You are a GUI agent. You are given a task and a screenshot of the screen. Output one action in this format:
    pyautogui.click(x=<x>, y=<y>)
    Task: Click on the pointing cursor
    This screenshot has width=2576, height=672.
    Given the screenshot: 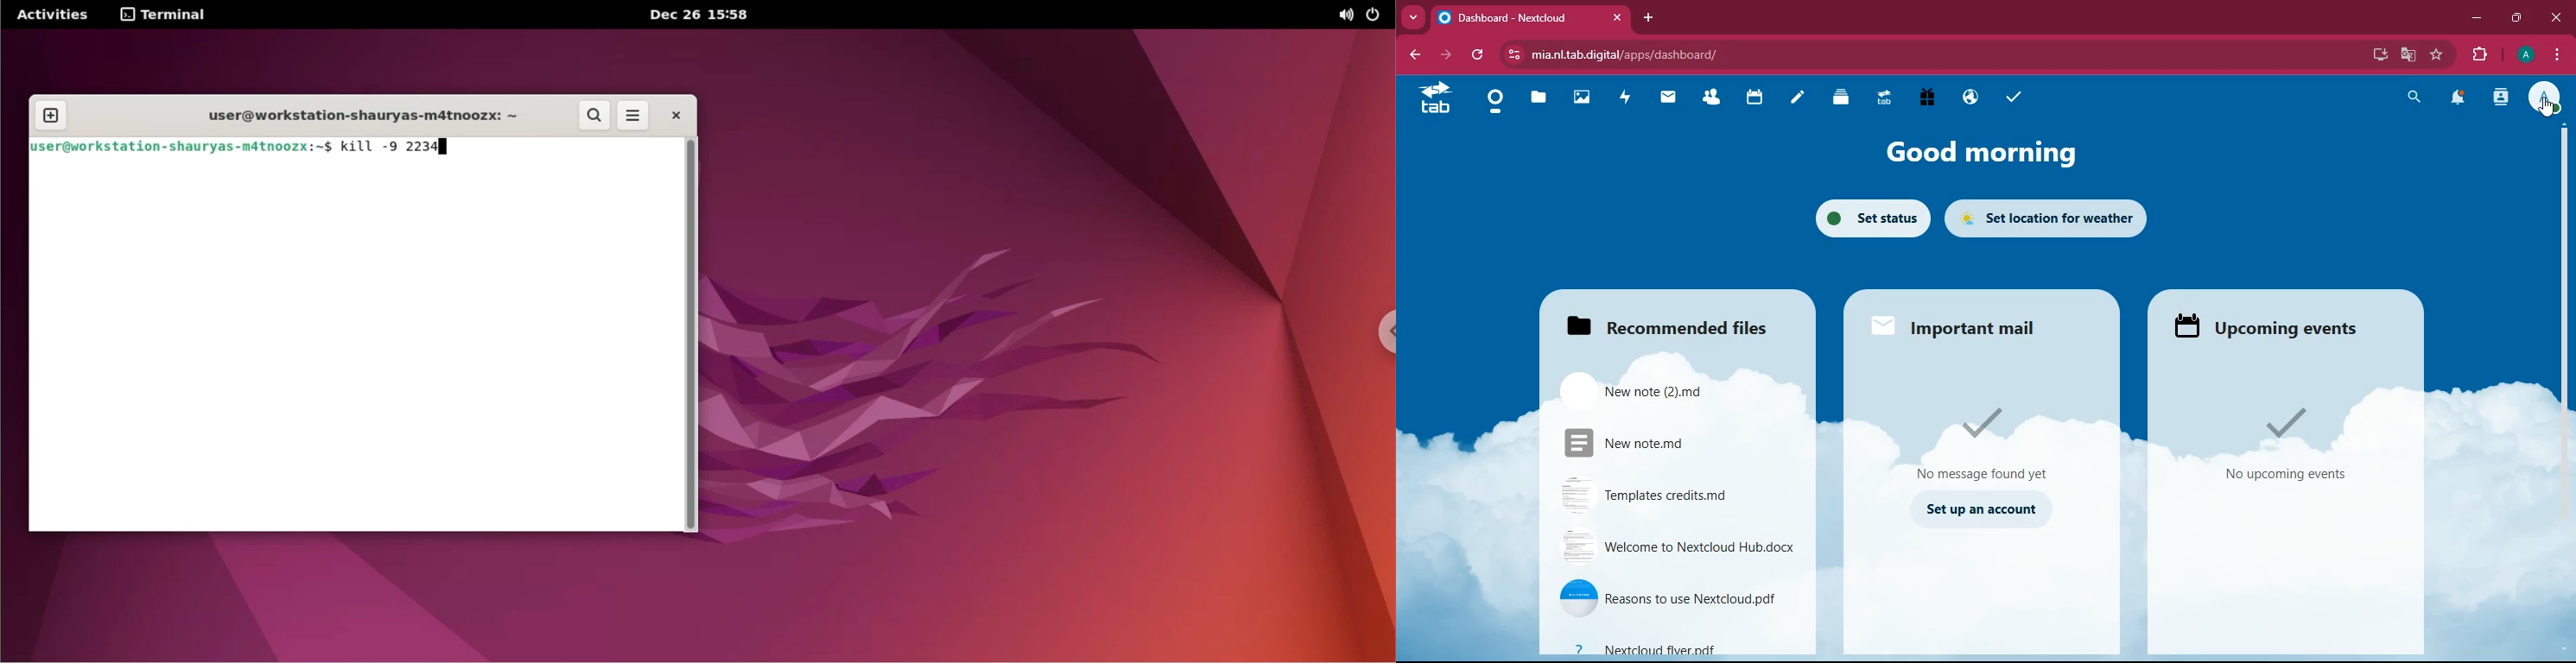 What is the action you would take?
    pyautogui.click(x=2545, y=108)
    